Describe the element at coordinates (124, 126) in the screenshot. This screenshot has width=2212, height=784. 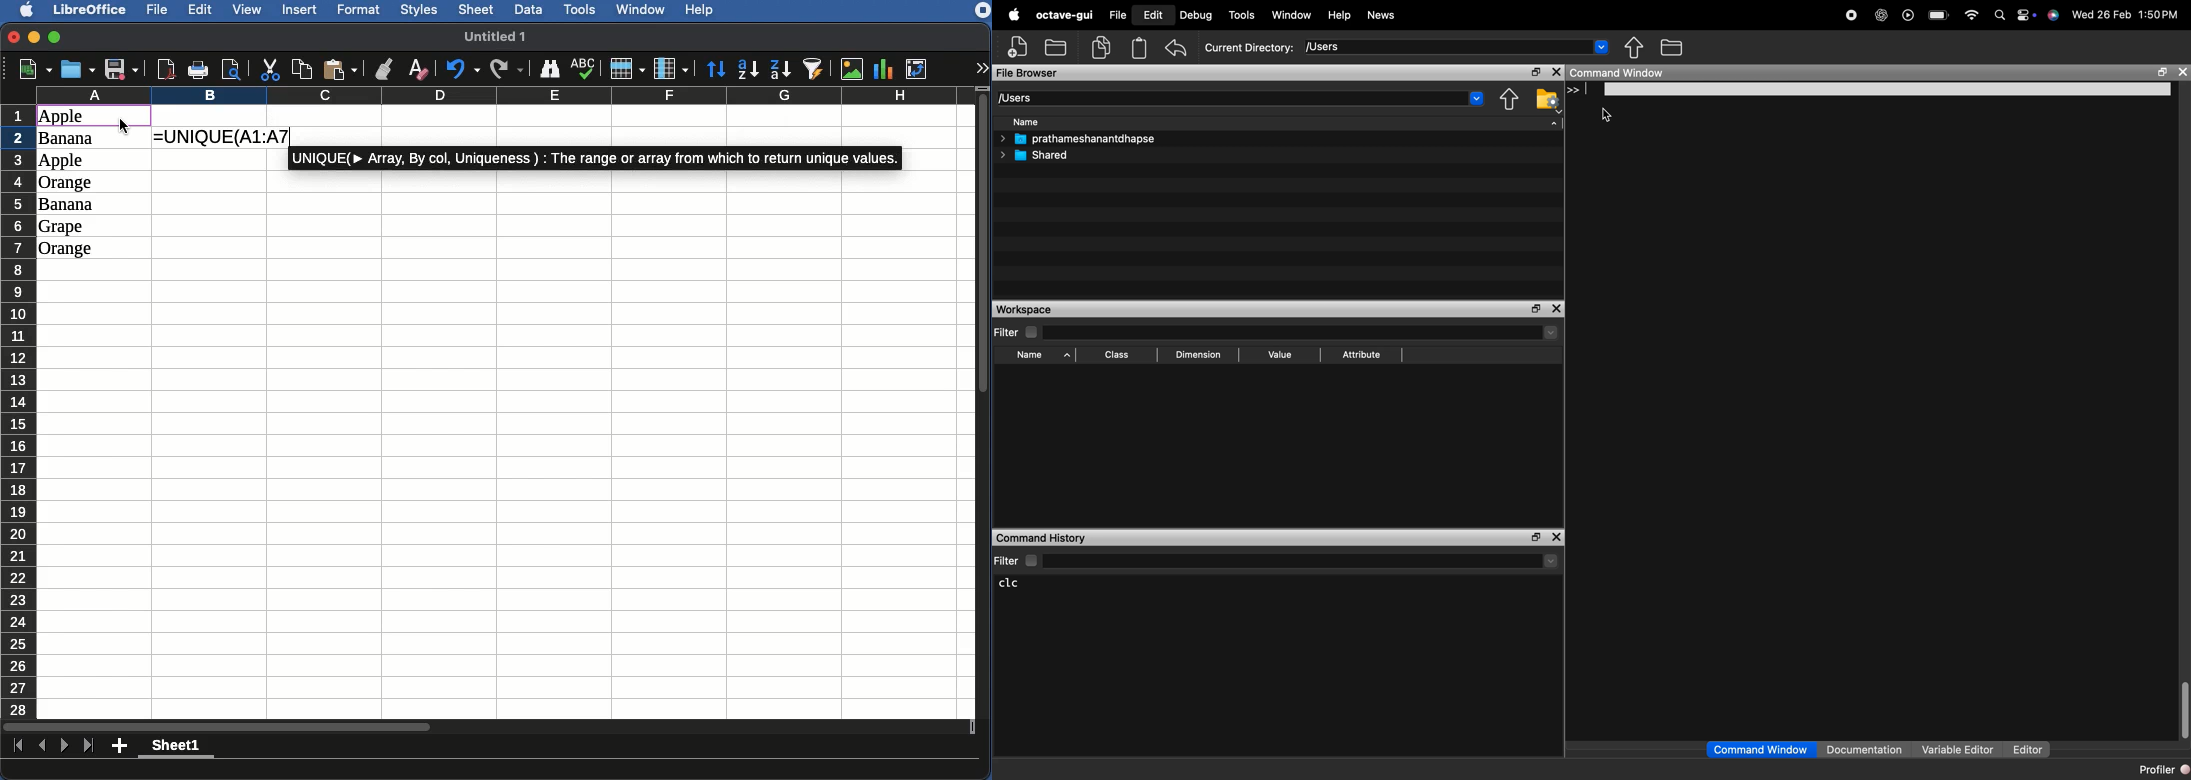
I see `Cursor` at that location.